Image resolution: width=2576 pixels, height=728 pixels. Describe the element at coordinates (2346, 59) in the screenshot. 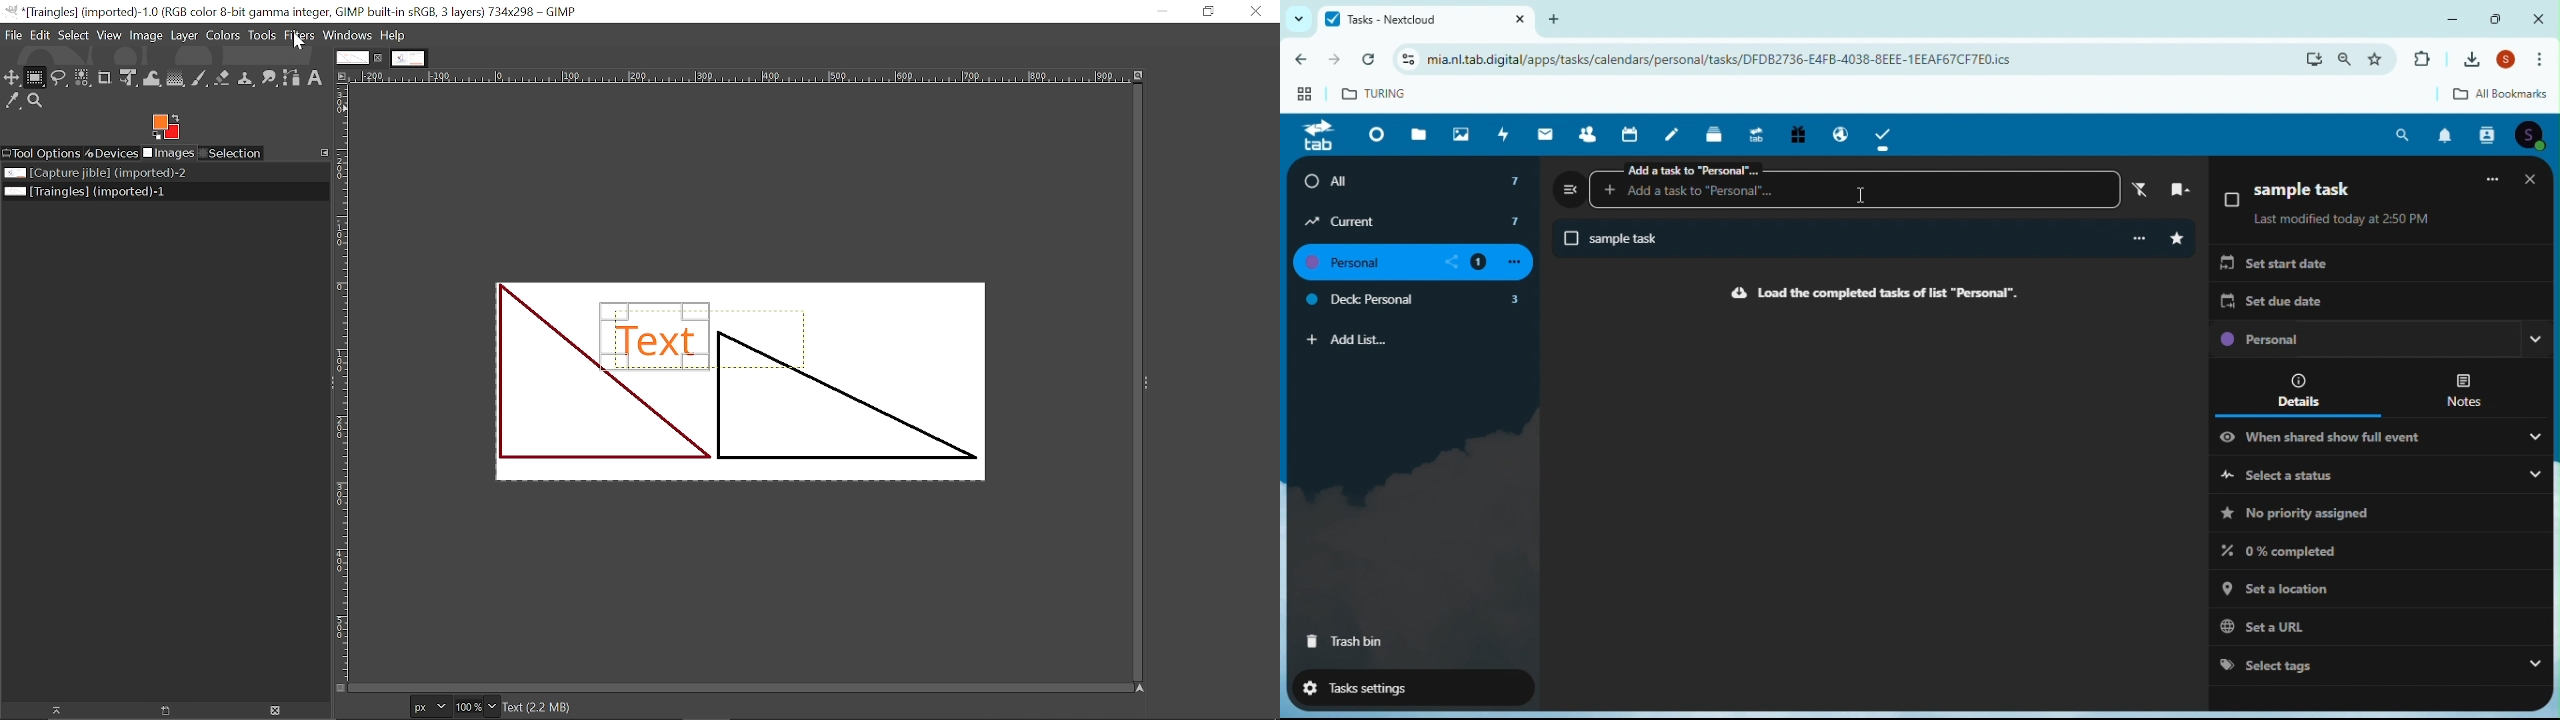

I see `search` at that location.